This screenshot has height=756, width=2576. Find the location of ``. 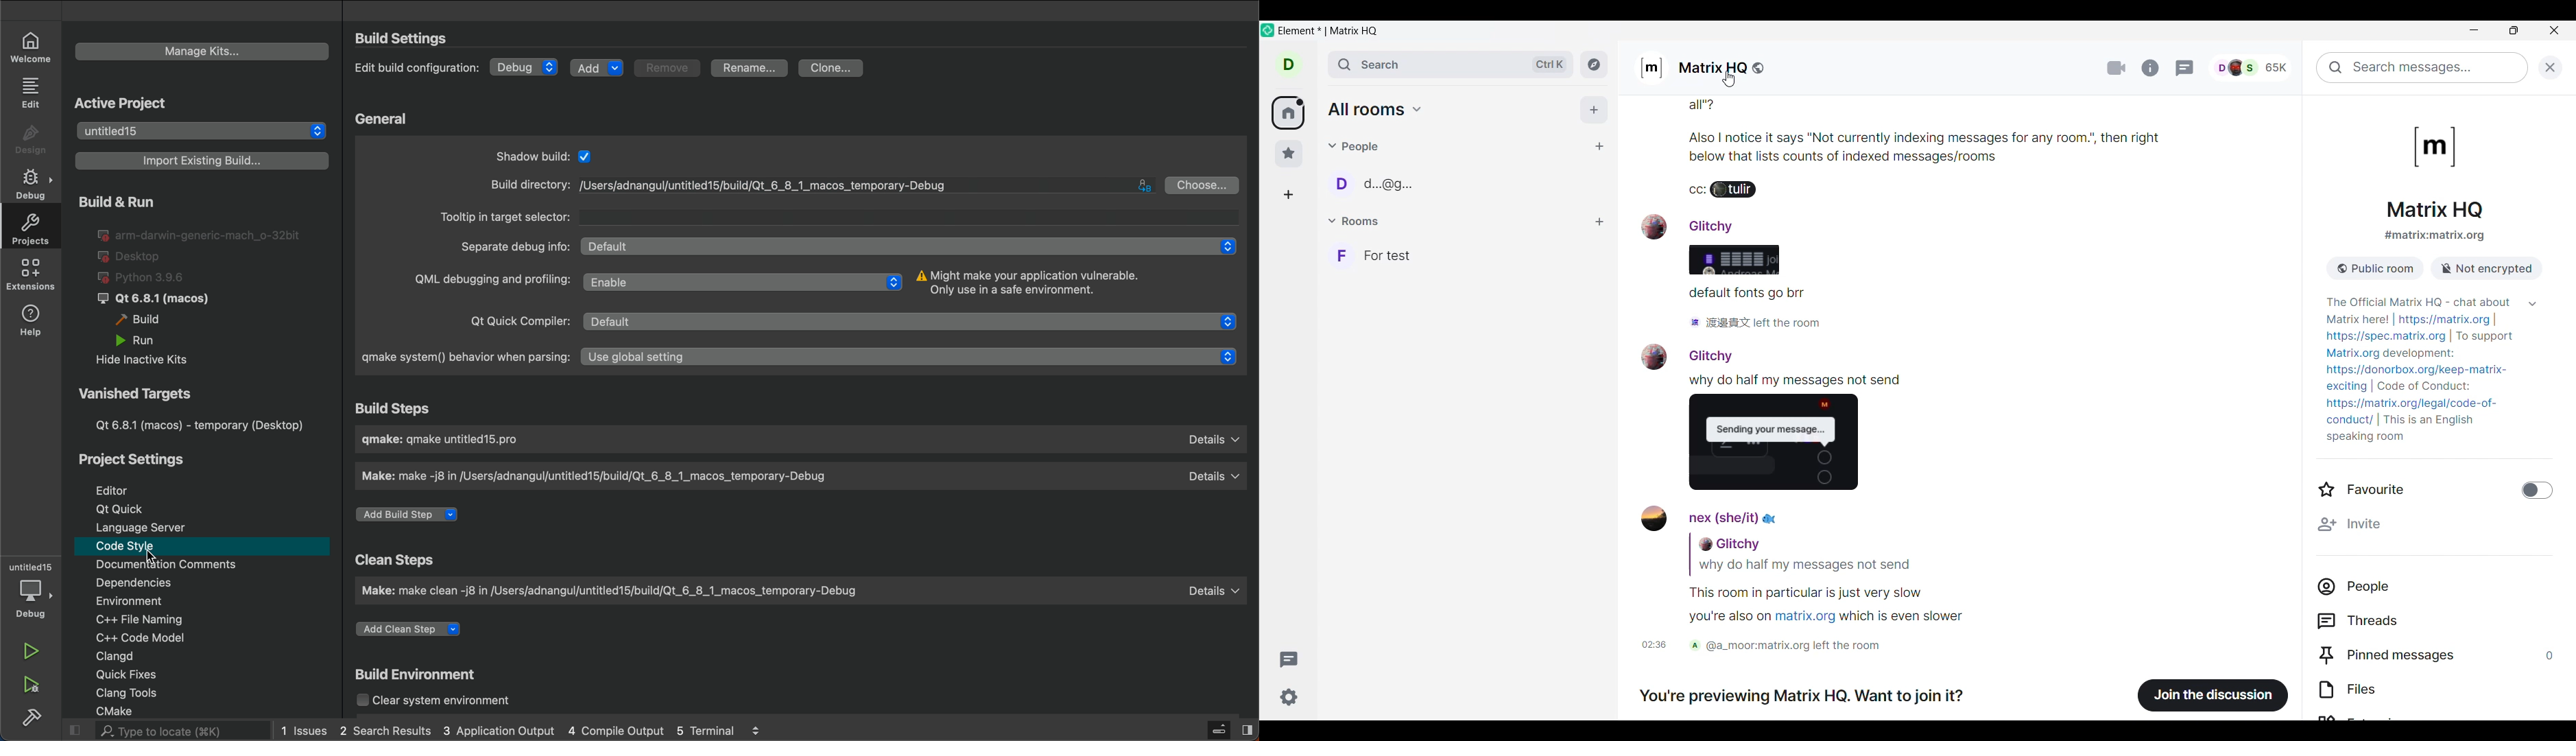

 is located at coordinates (414, 629).